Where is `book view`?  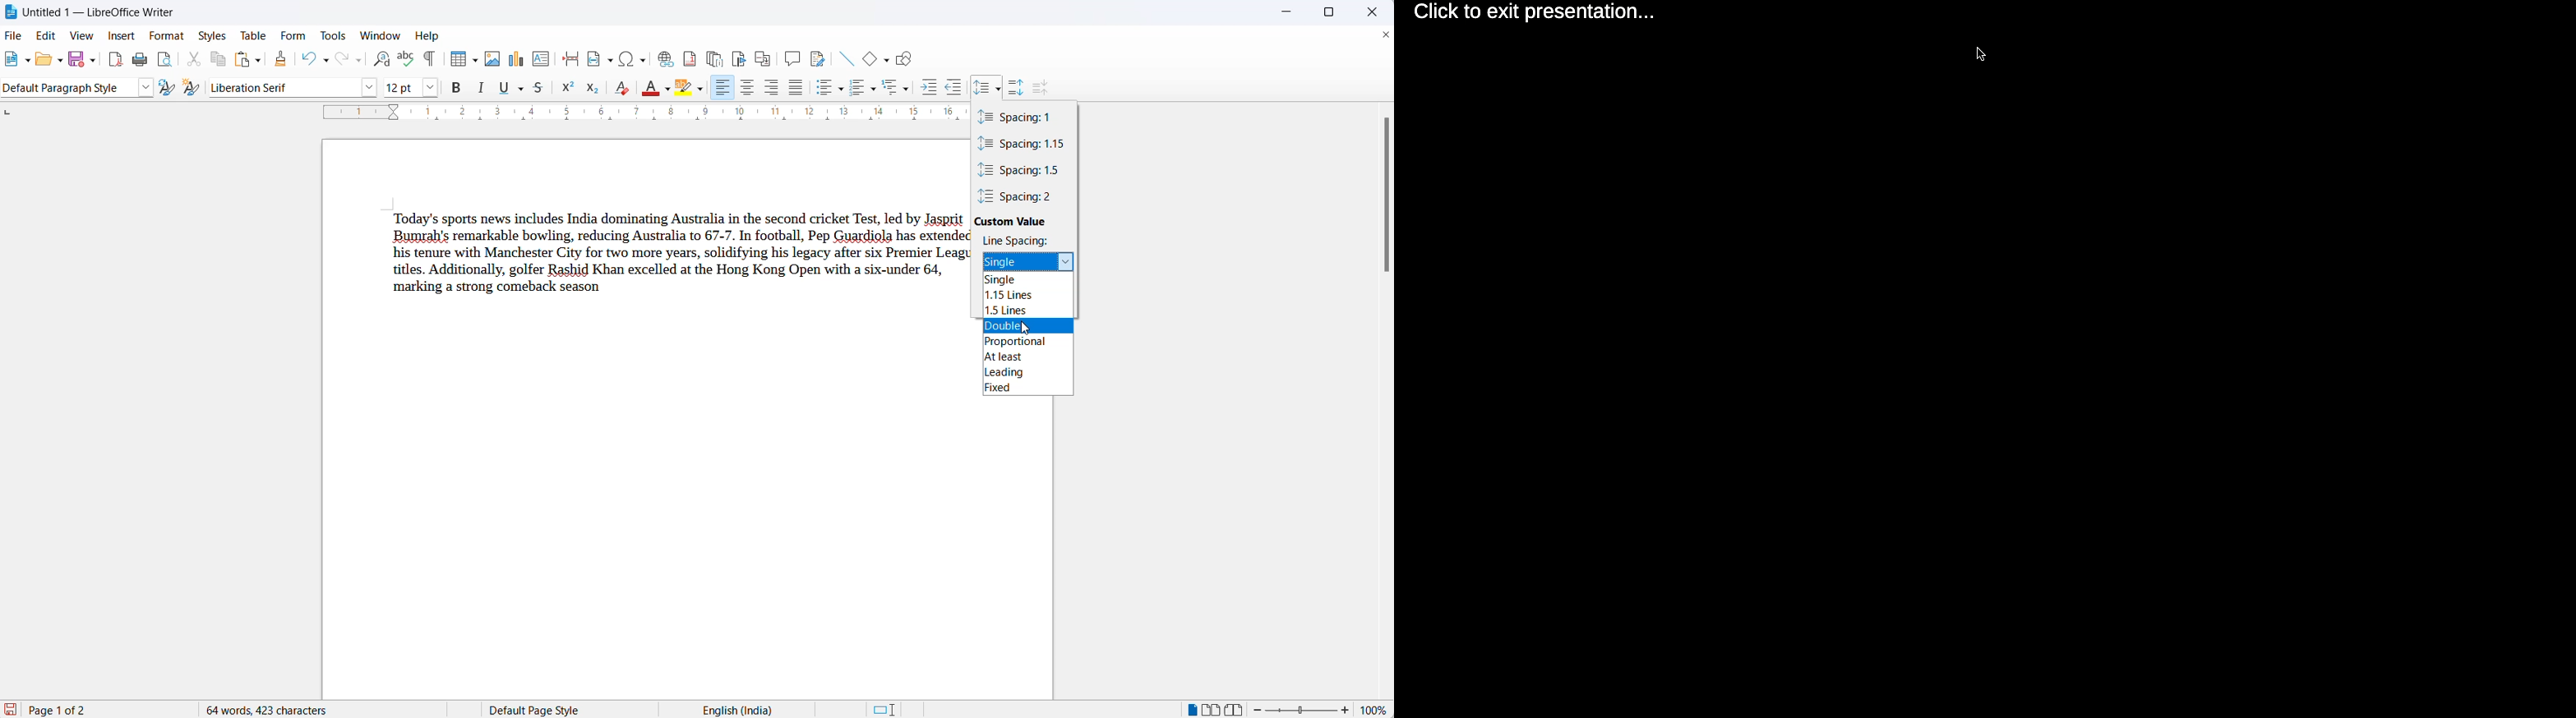 book view is located at coordinates (1236, 708).